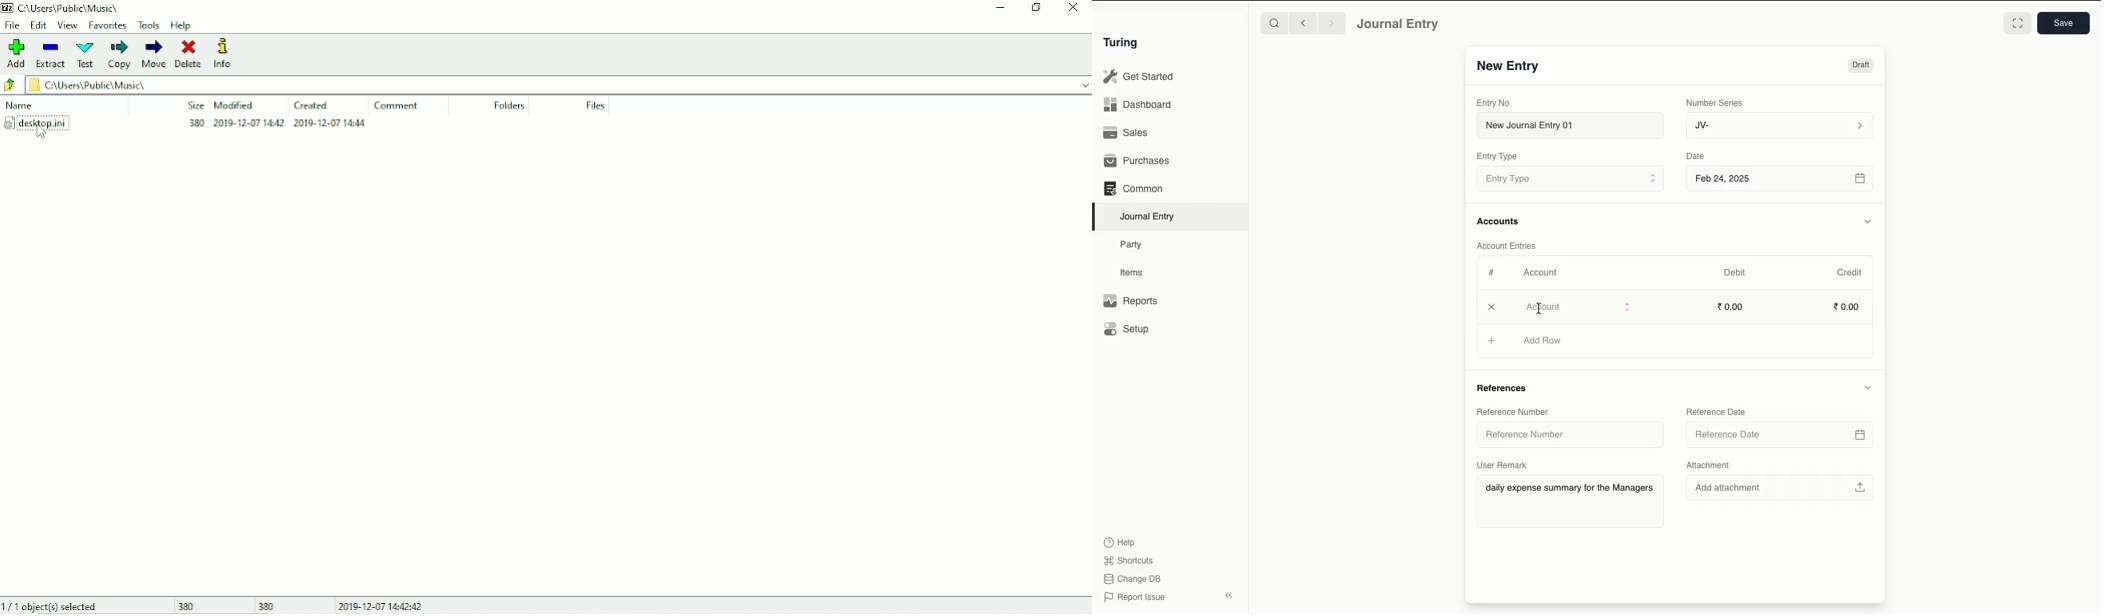 This screenshot has width=2128, height=616. I want to click on Name, so click(20, 104).